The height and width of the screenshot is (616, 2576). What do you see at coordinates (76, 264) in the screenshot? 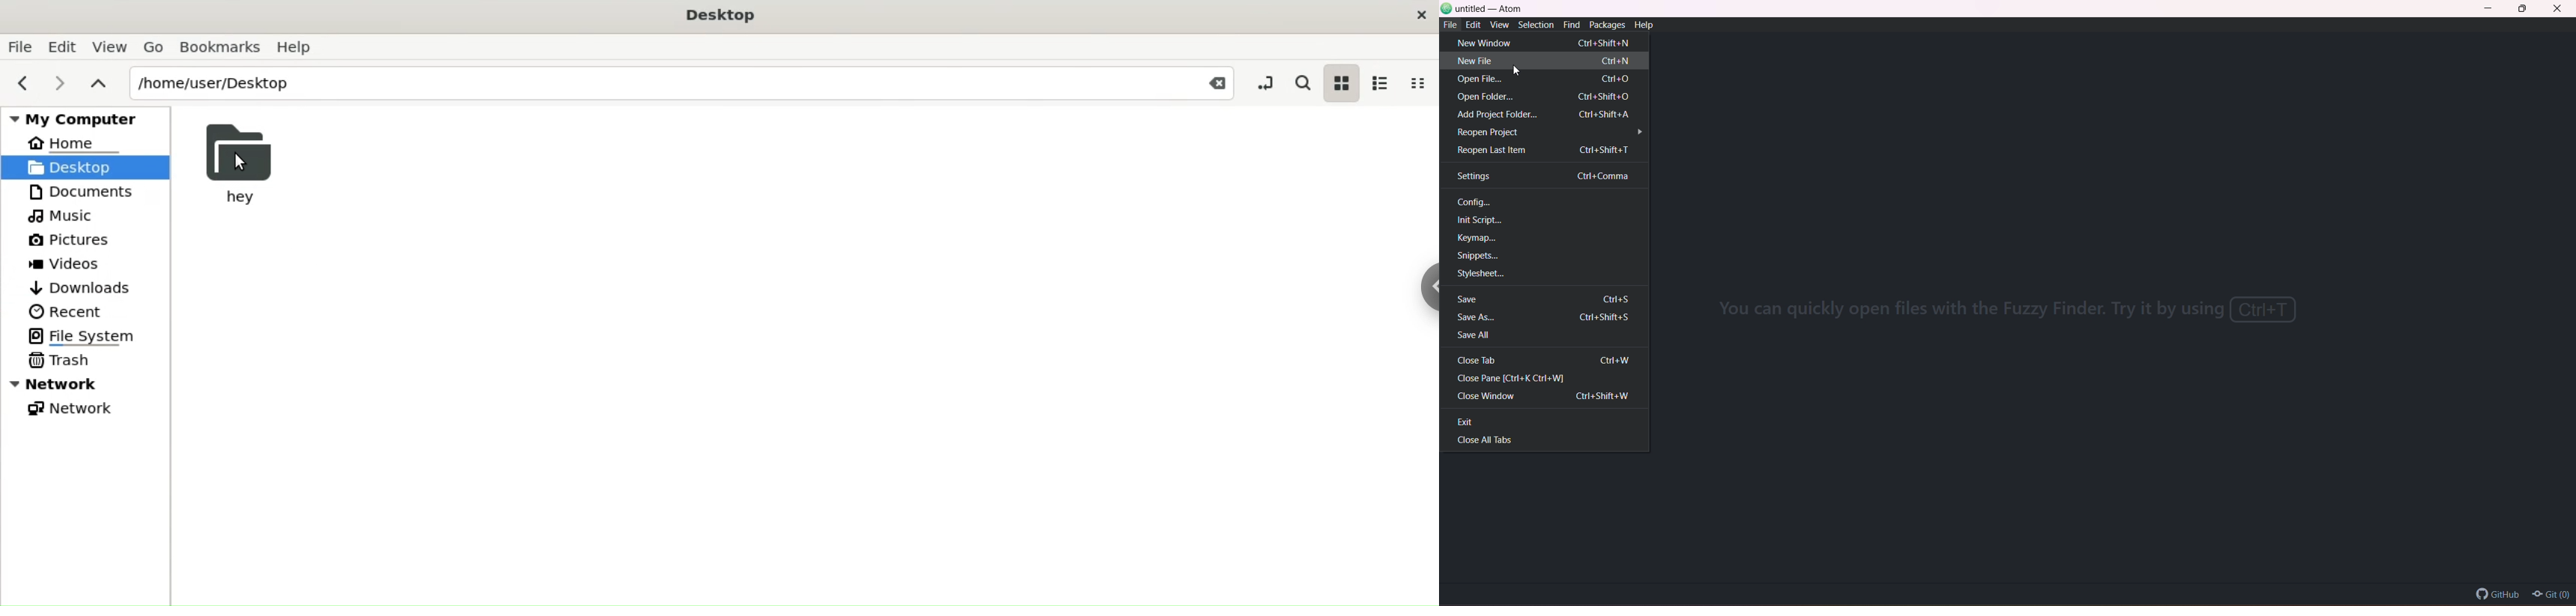
I see `Videos` at bounding box center [76, 264].